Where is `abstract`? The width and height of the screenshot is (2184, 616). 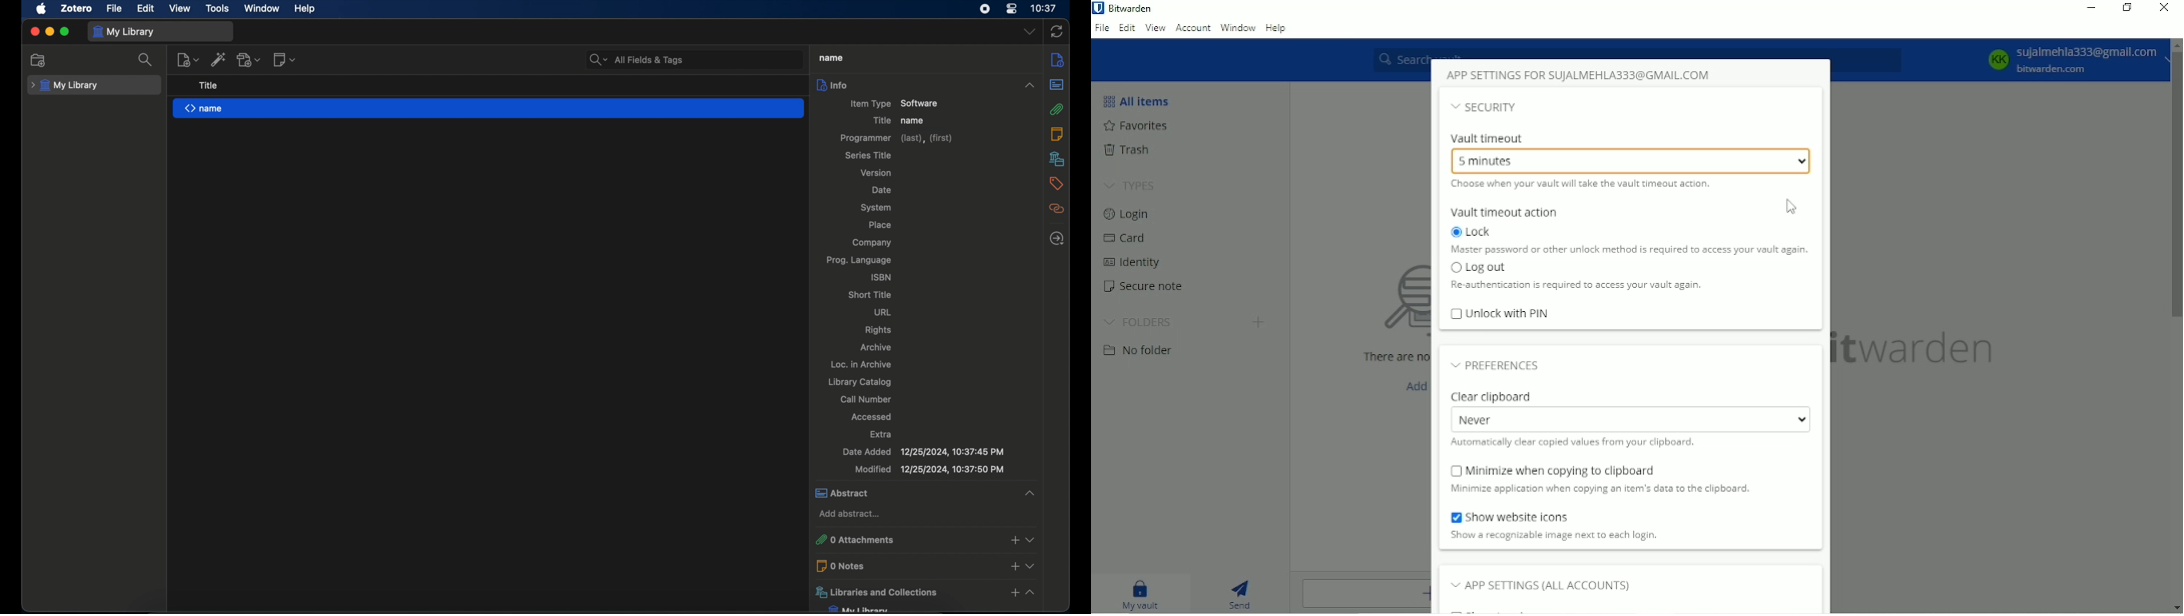
abstract is located at coordinates (910, 492).